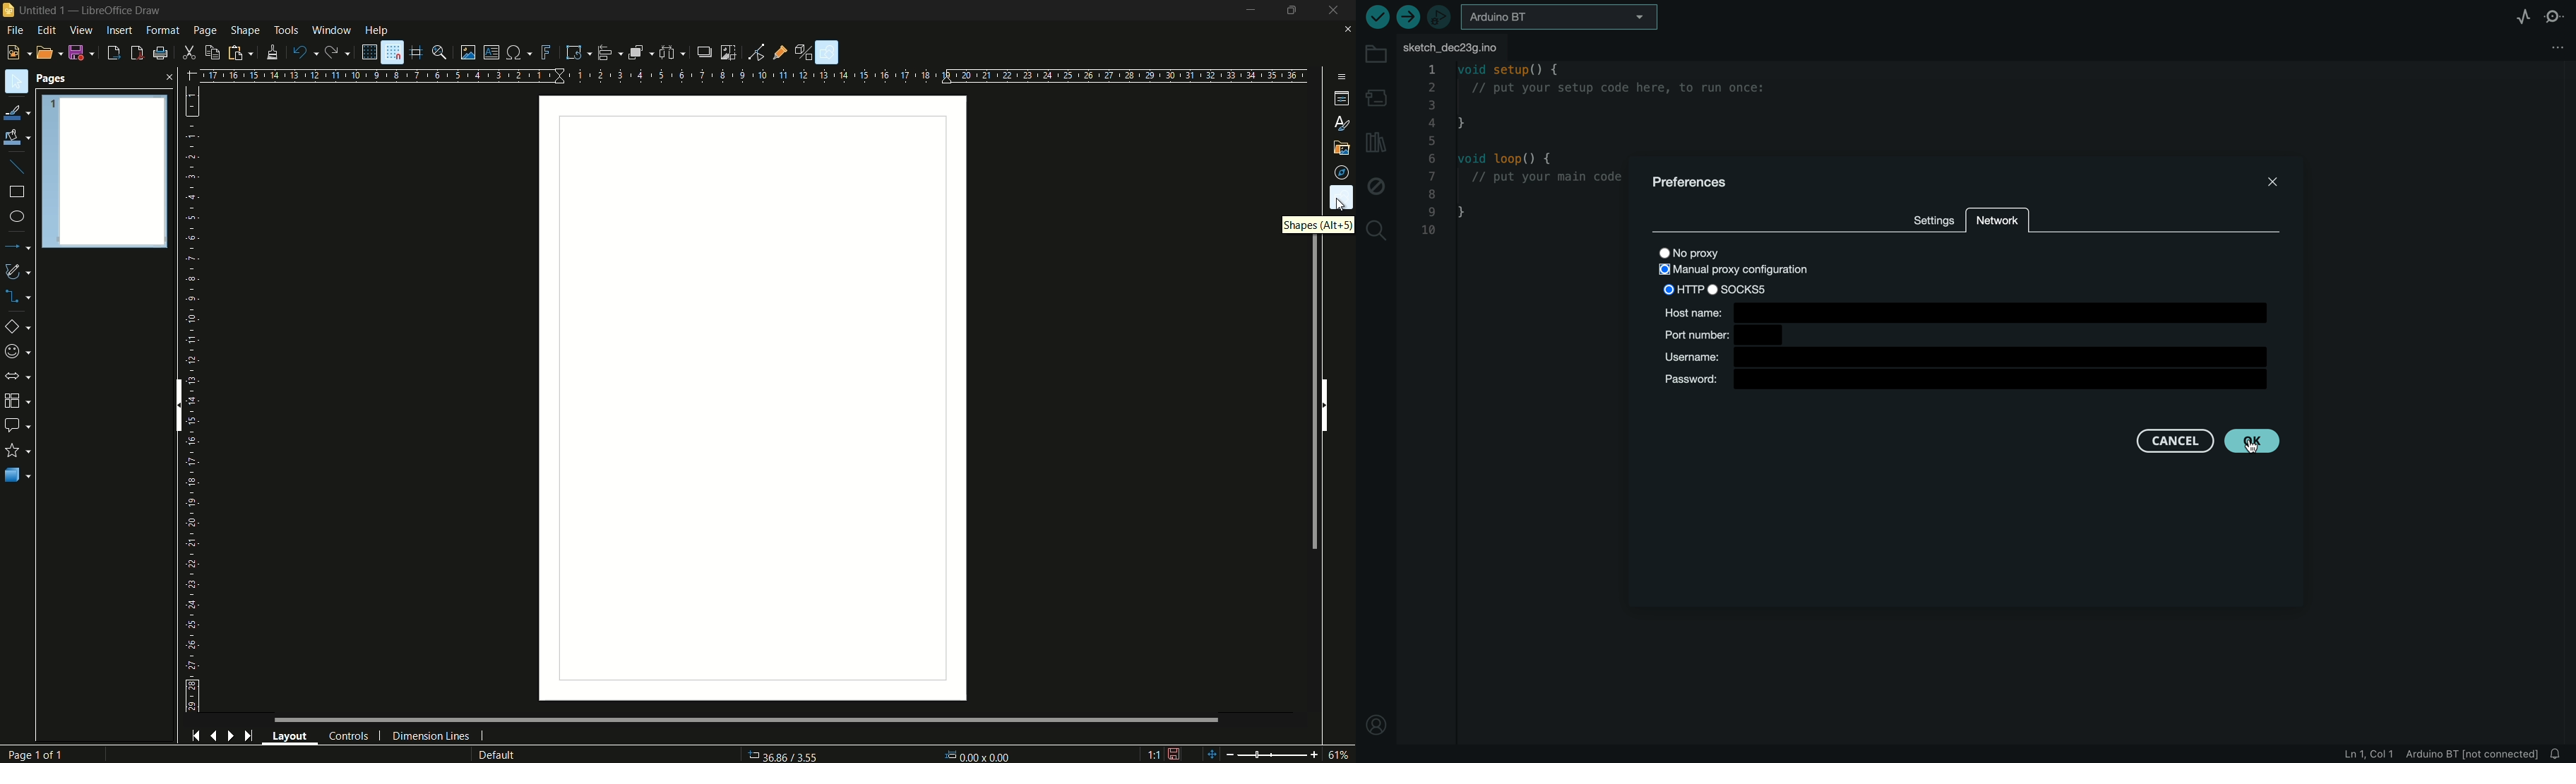  I want to click on sidebar settings, so click(1340, 78).